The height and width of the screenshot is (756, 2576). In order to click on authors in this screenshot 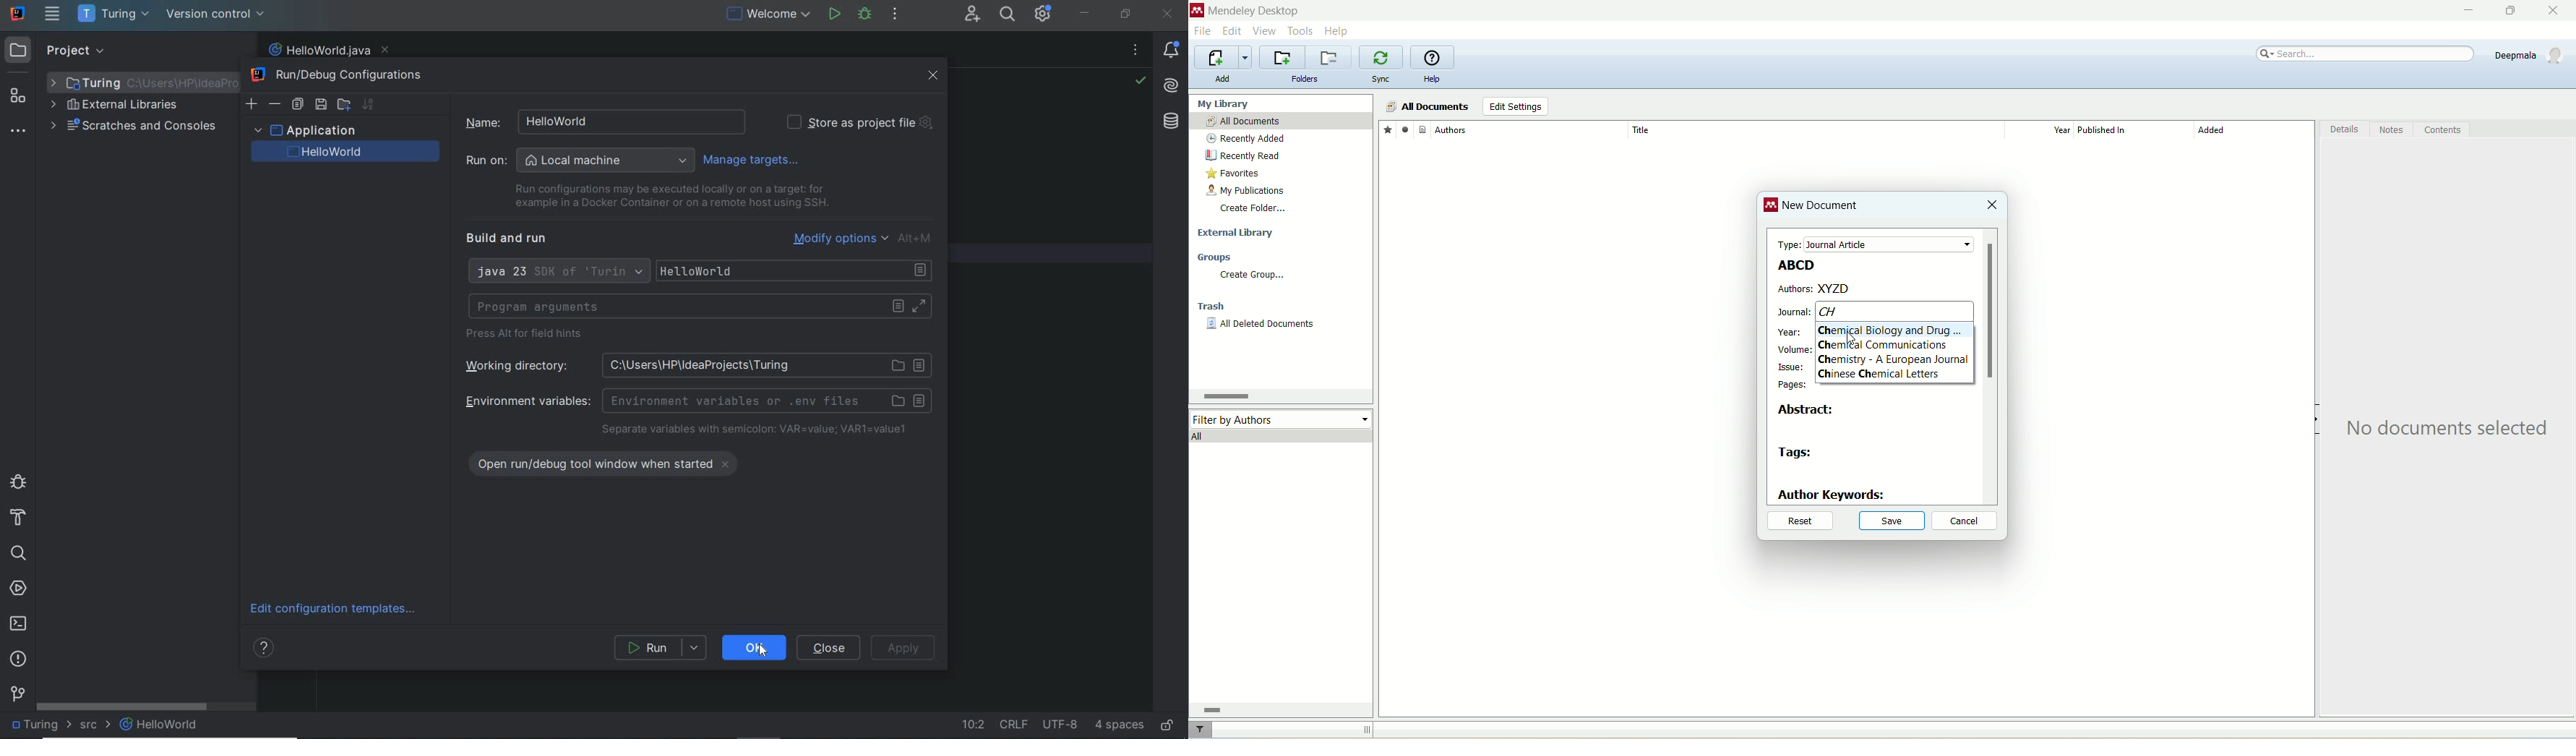, I will do `click(1794, 289)`.